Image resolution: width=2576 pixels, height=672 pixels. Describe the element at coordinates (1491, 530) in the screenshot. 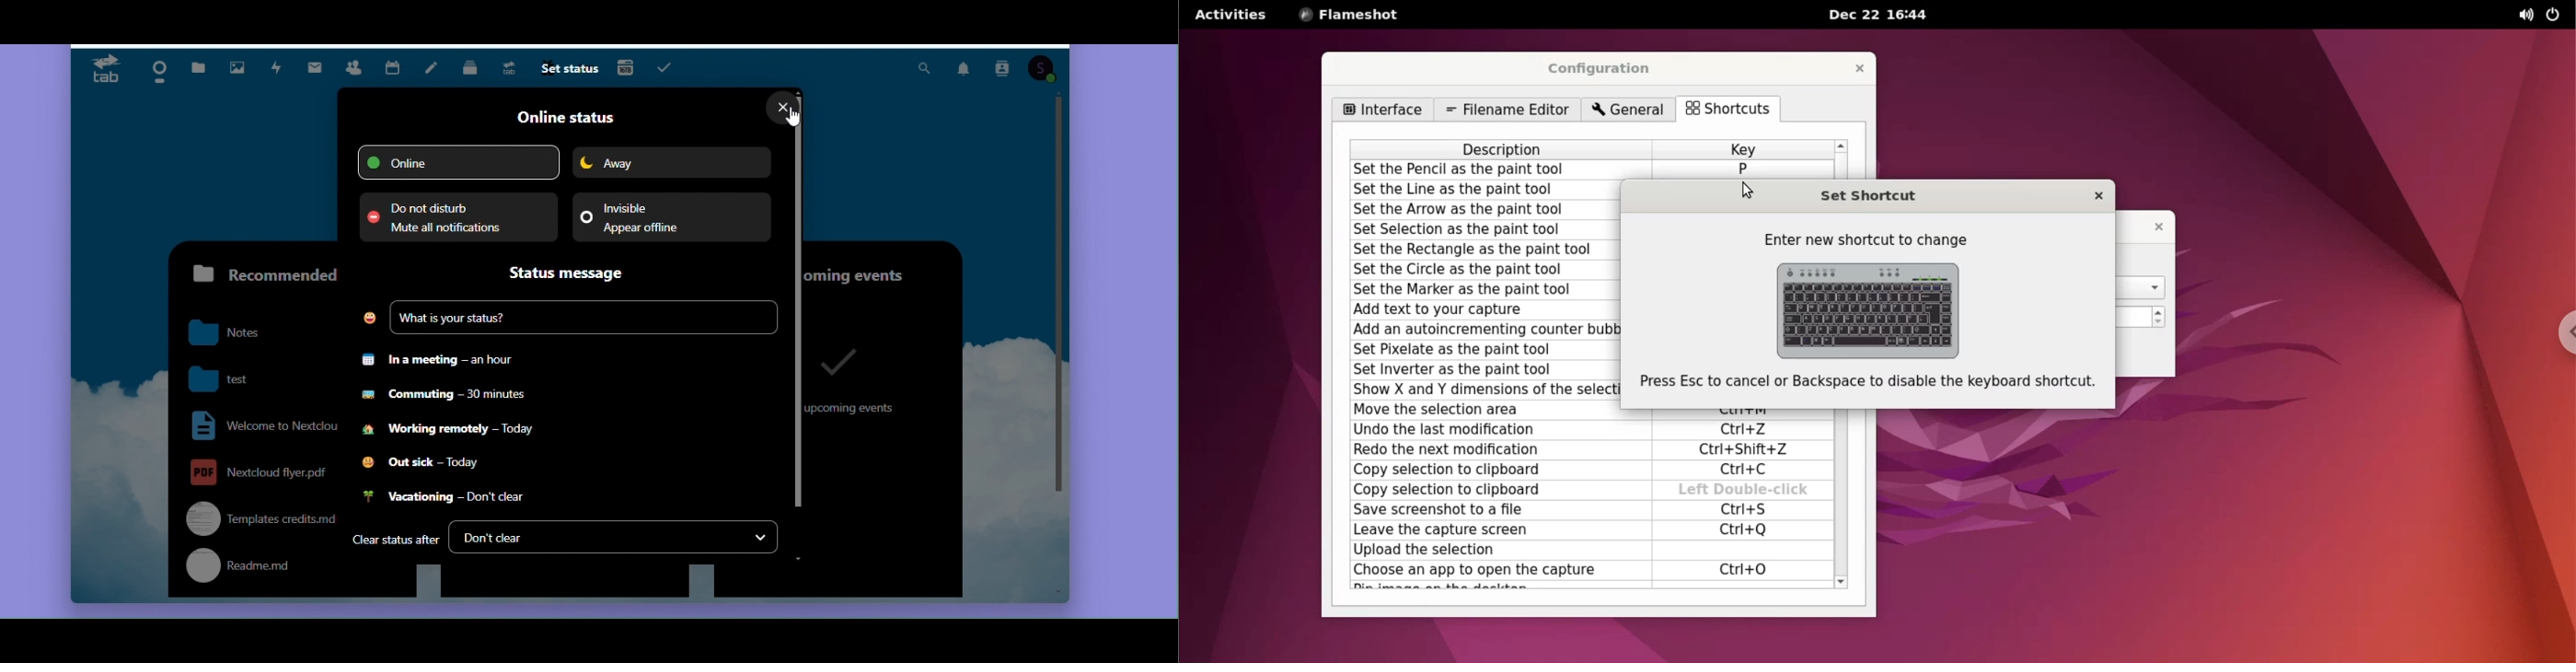

I see `leave the capture screen` at that location.